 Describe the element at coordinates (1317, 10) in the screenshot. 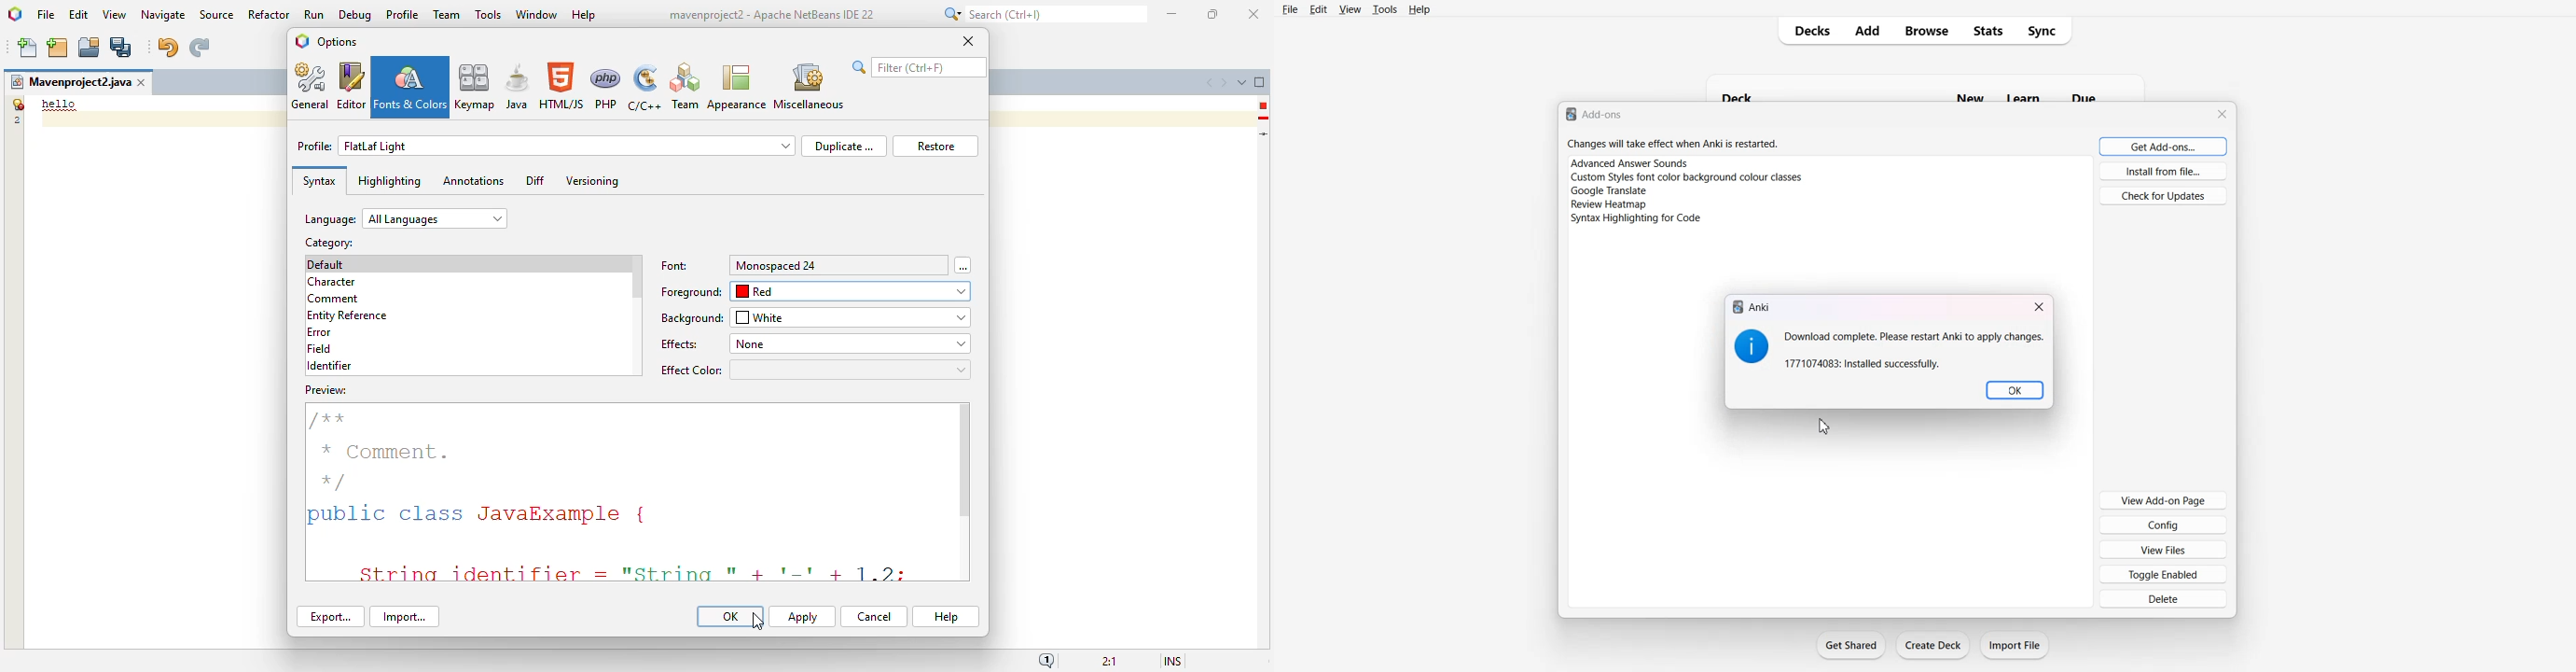

I see `Edit` at that location.